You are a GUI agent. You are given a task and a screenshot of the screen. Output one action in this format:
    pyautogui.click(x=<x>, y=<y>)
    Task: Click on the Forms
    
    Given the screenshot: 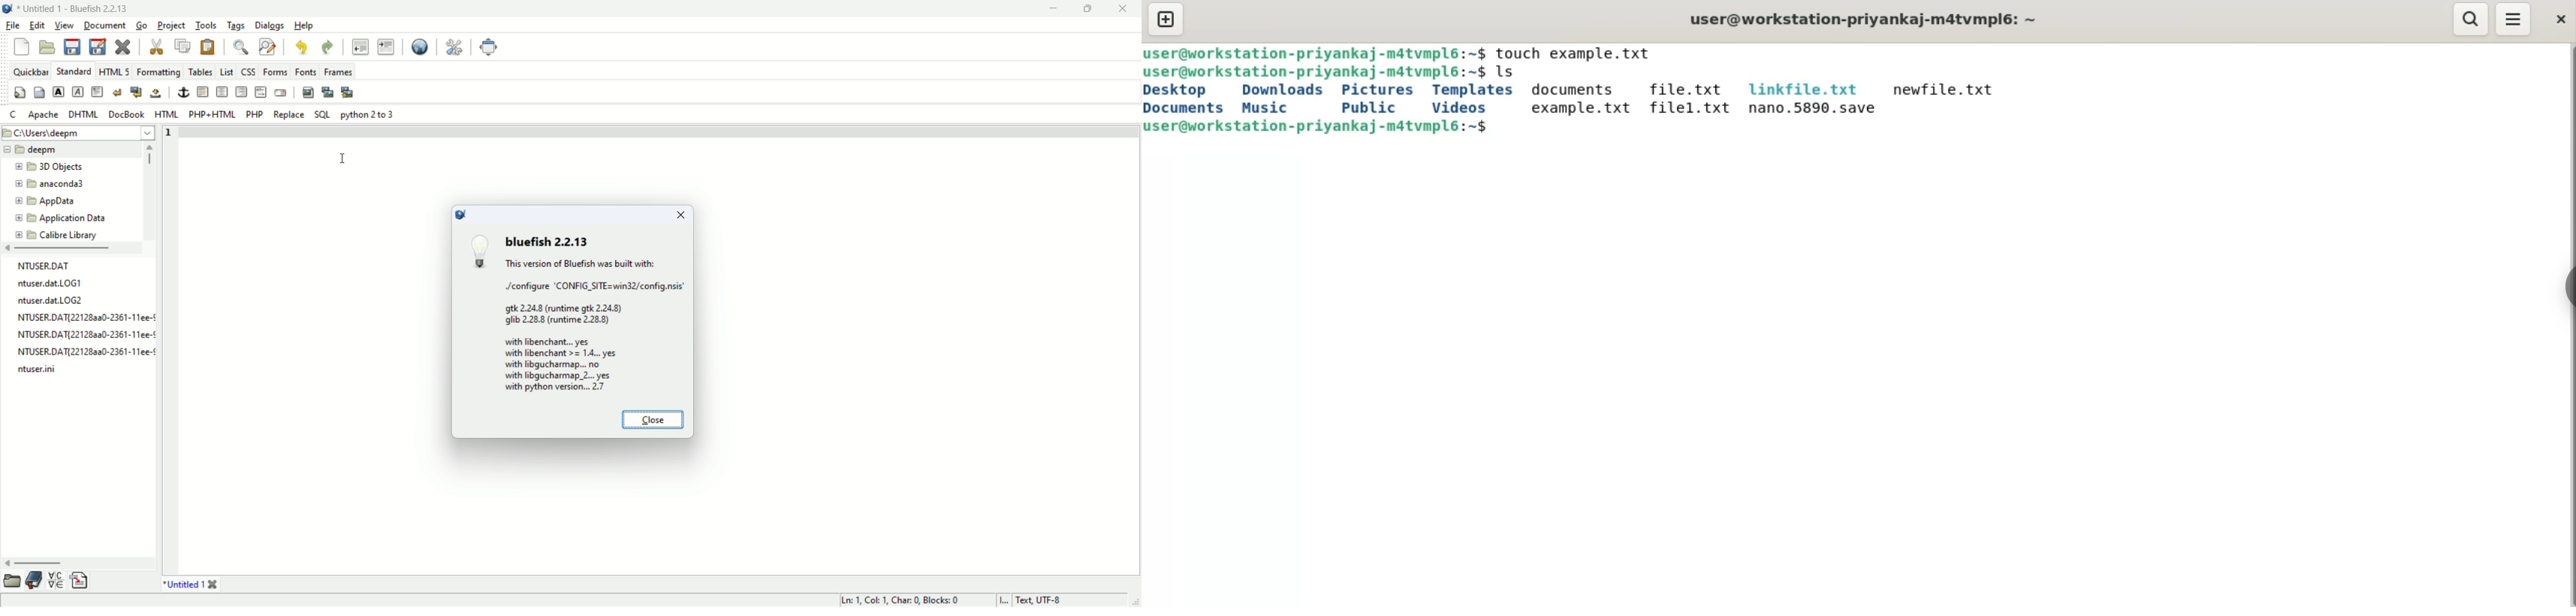 What is the action you would take?
    pyautogui.click(x=276, y=72)
    